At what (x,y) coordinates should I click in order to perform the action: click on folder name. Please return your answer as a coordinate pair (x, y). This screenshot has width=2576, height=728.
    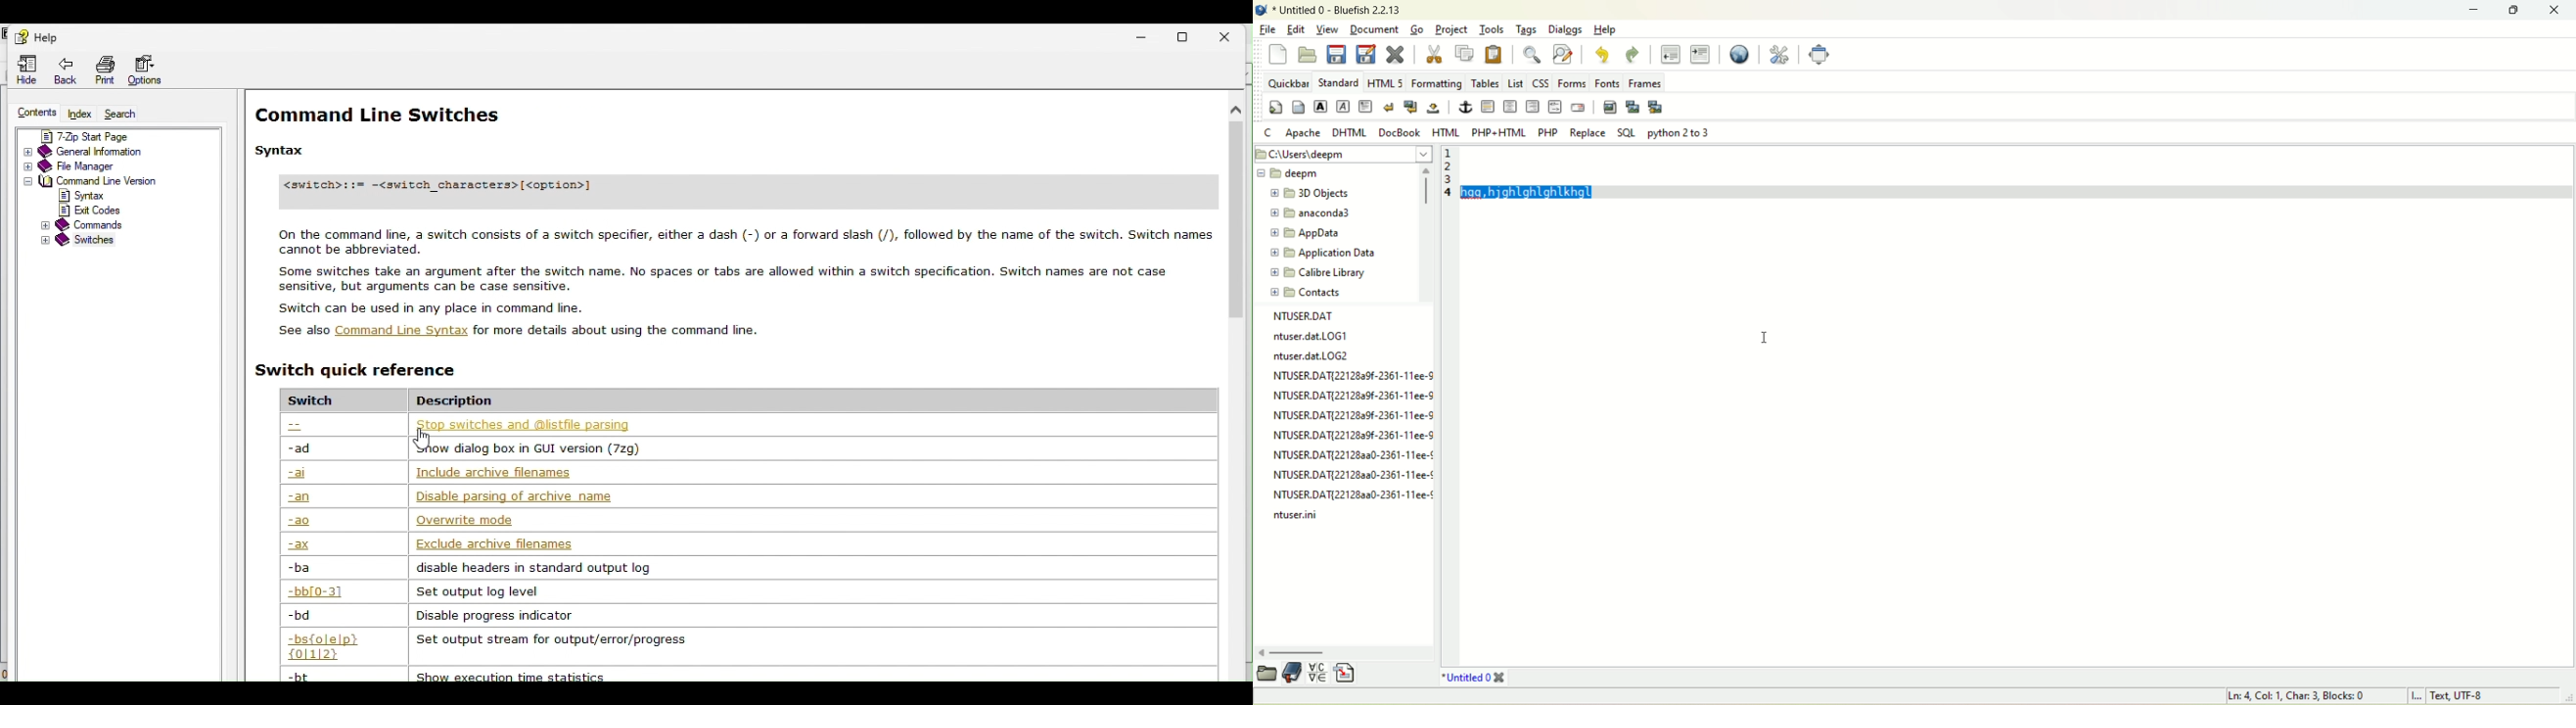
    Looking at the image, I should click on (1327, 252).